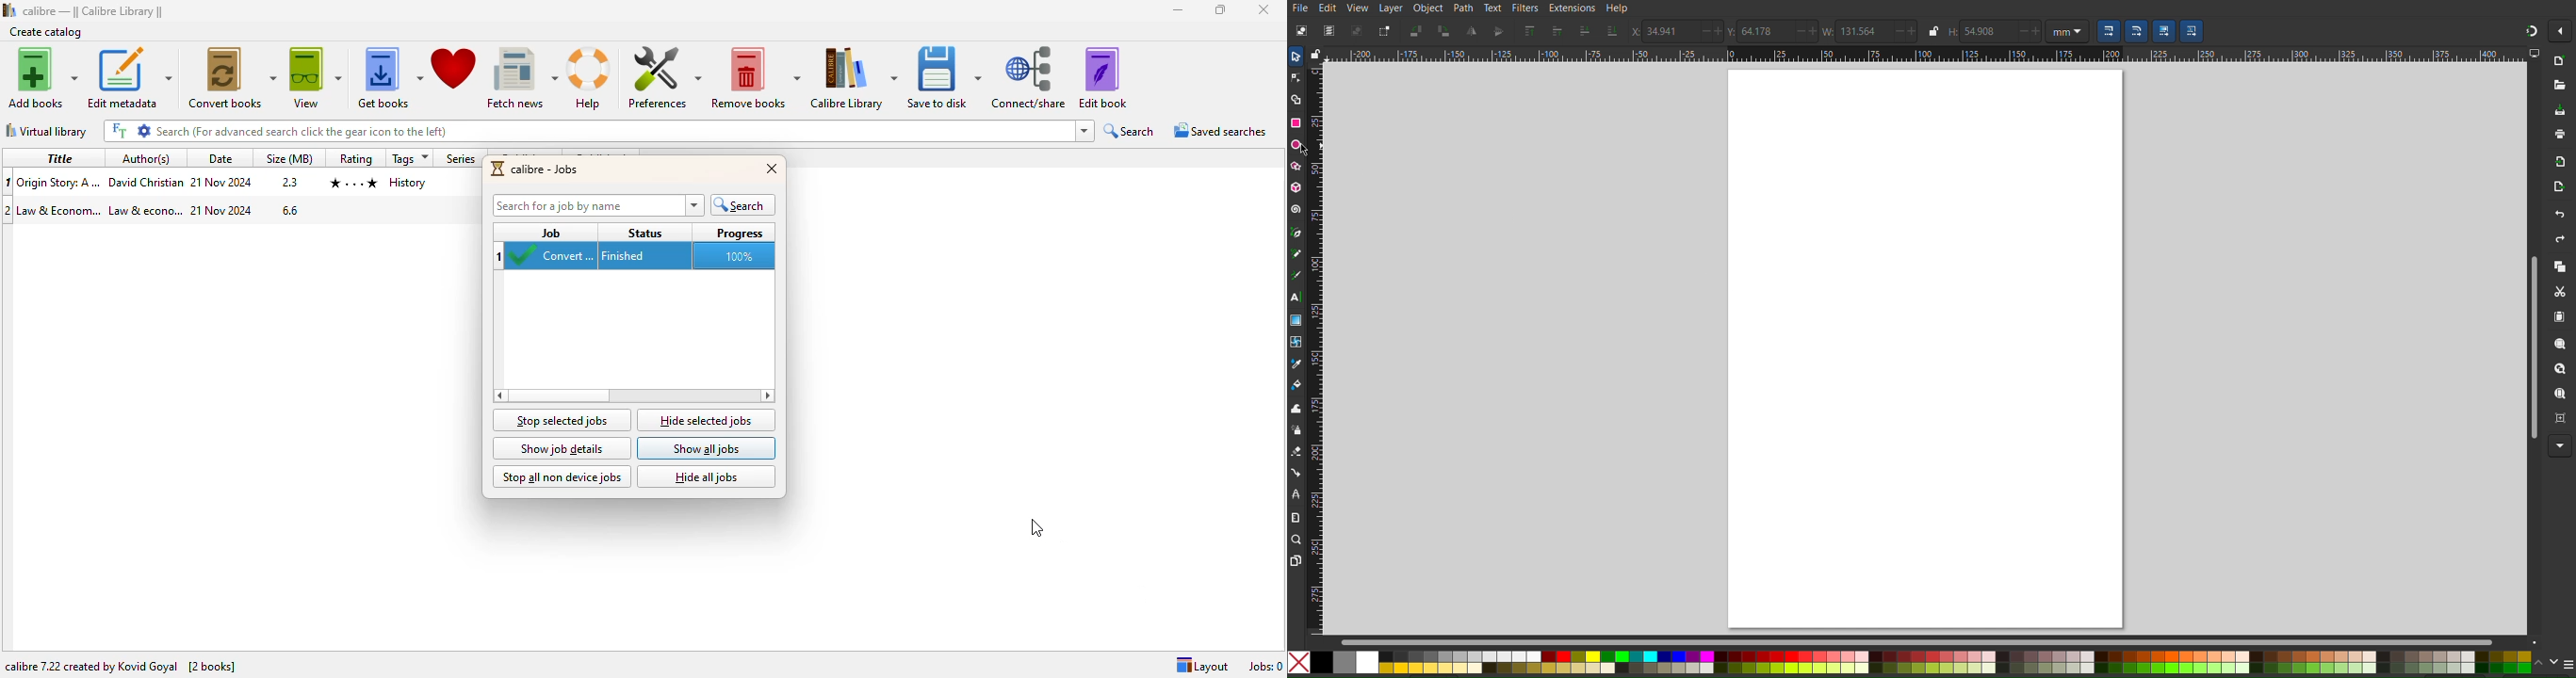  Describe the element at coordinates (407, 184) in the screenshot. I see `History` at that location.